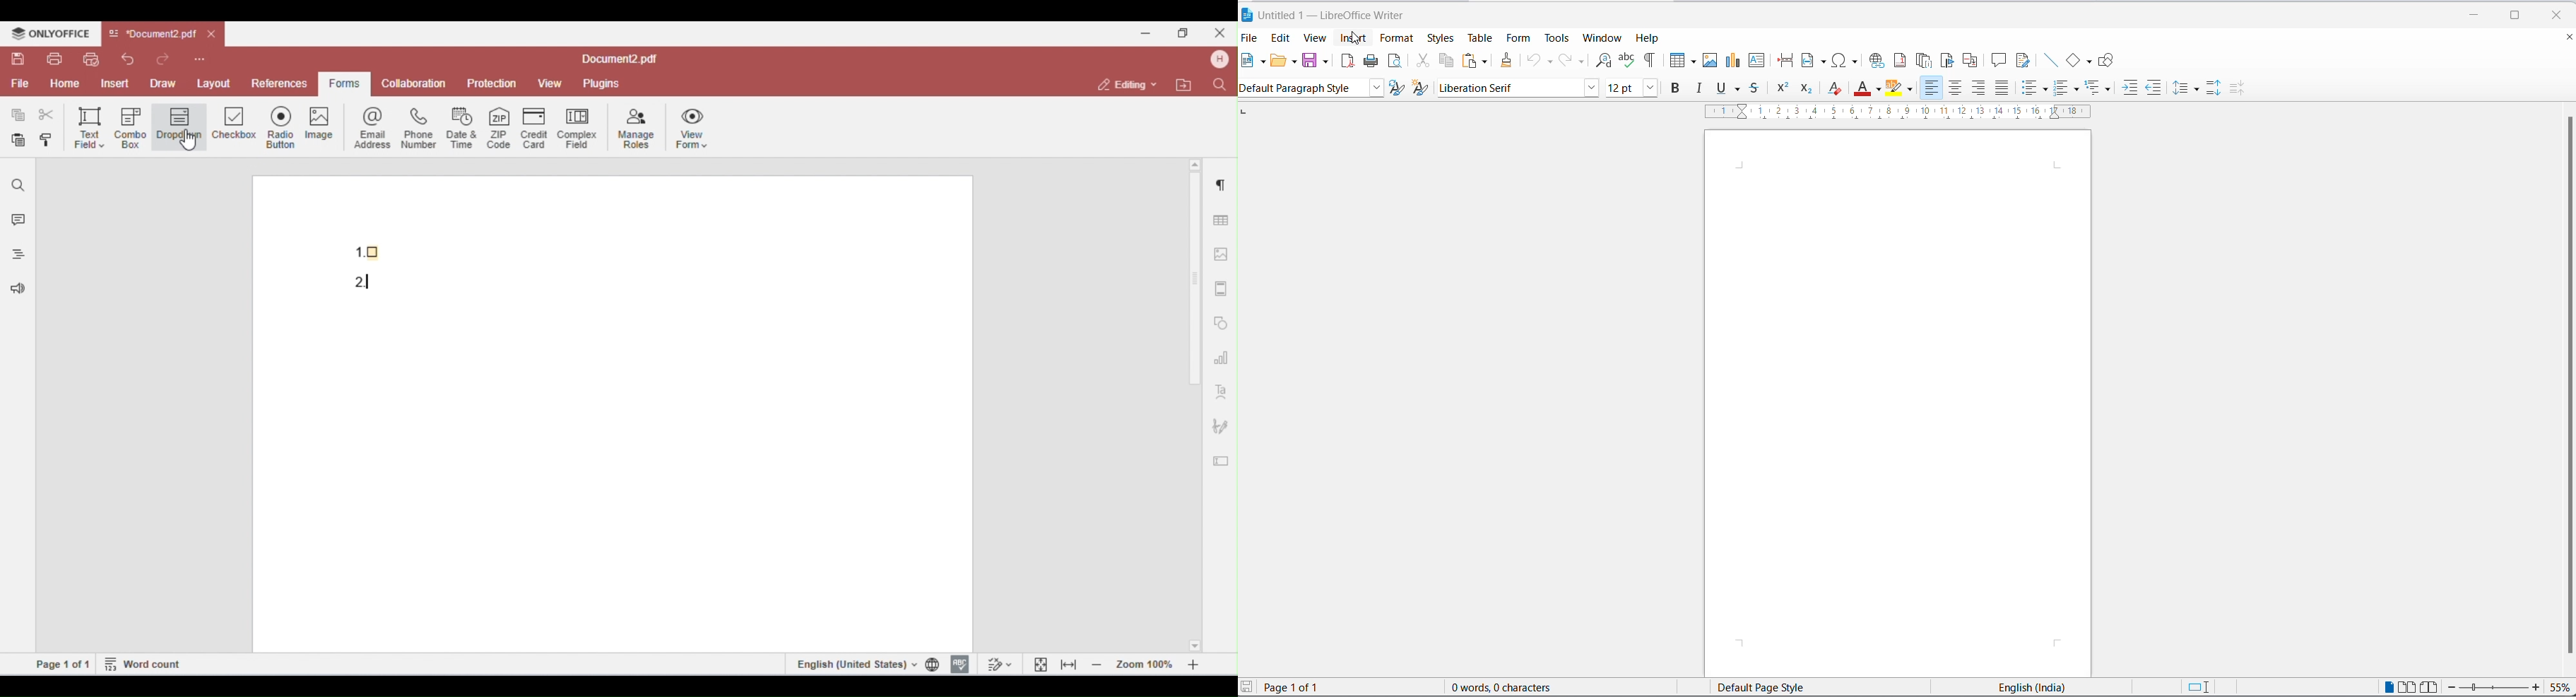 This screenshot has height=700, width=2576. What do you see at coordinates (2130, 88) in the screenshot?
I see `increase indent` at bounding box center [2130, 88].